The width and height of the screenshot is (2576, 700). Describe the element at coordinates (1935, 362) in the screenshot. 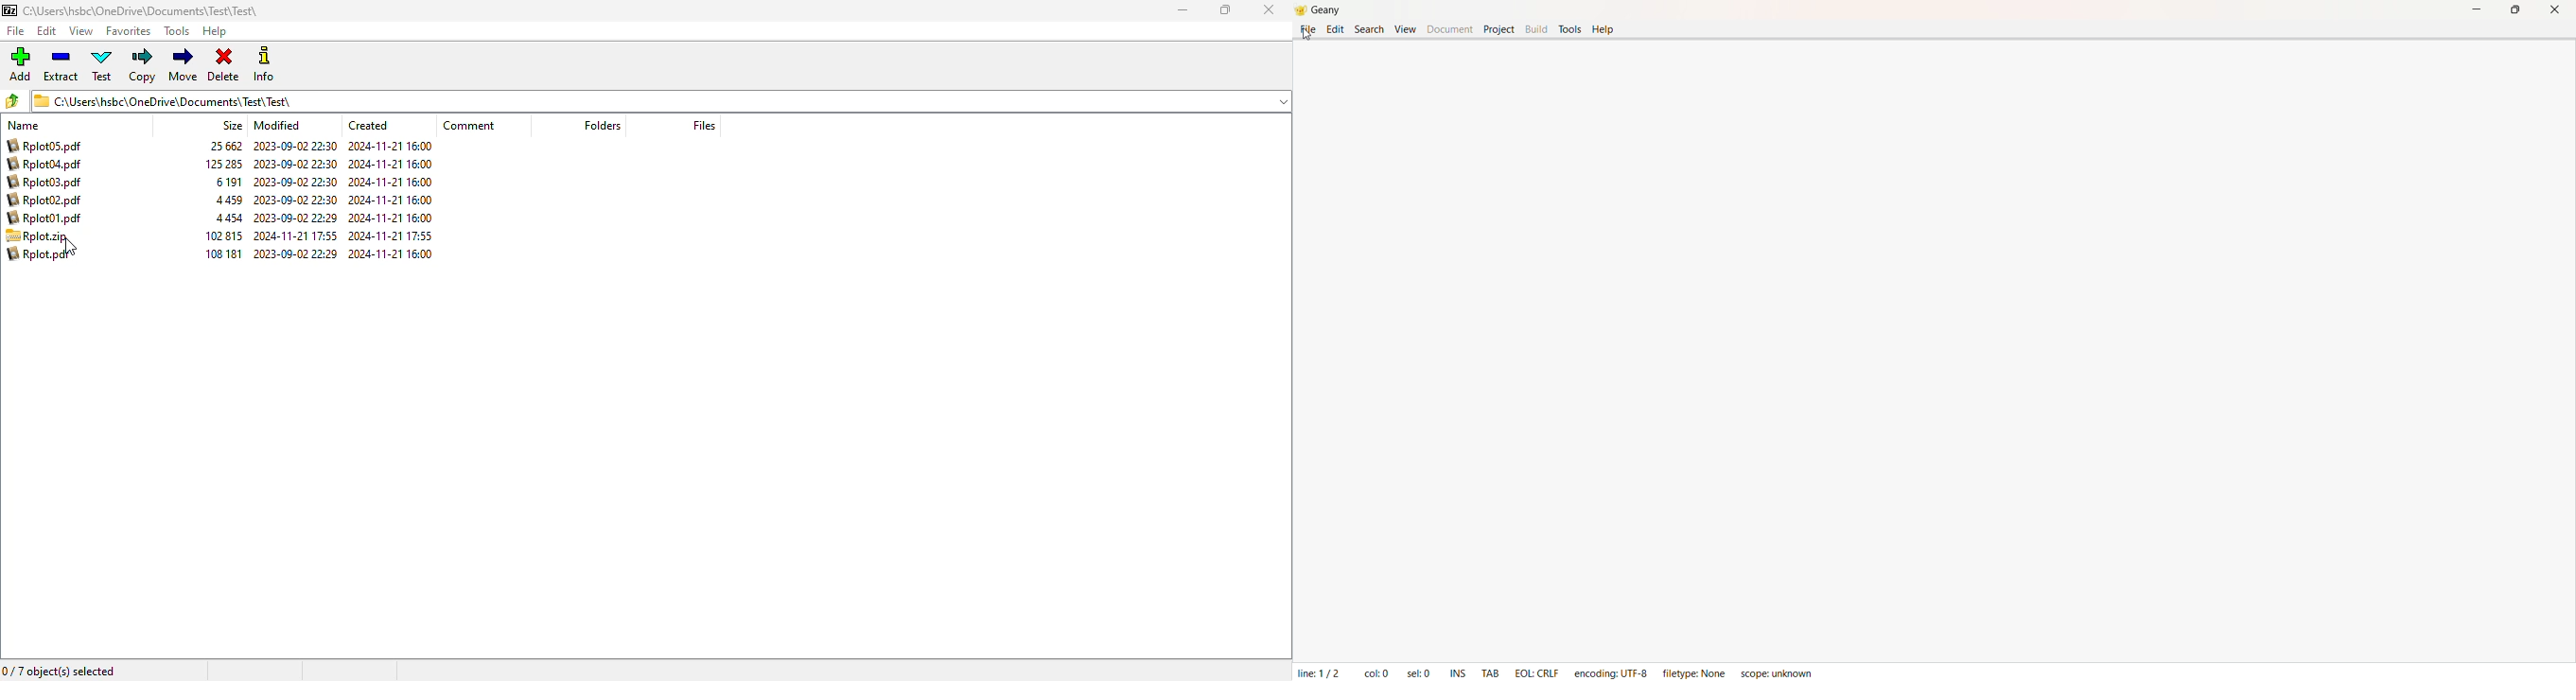

I see `Coding Area` at that location.